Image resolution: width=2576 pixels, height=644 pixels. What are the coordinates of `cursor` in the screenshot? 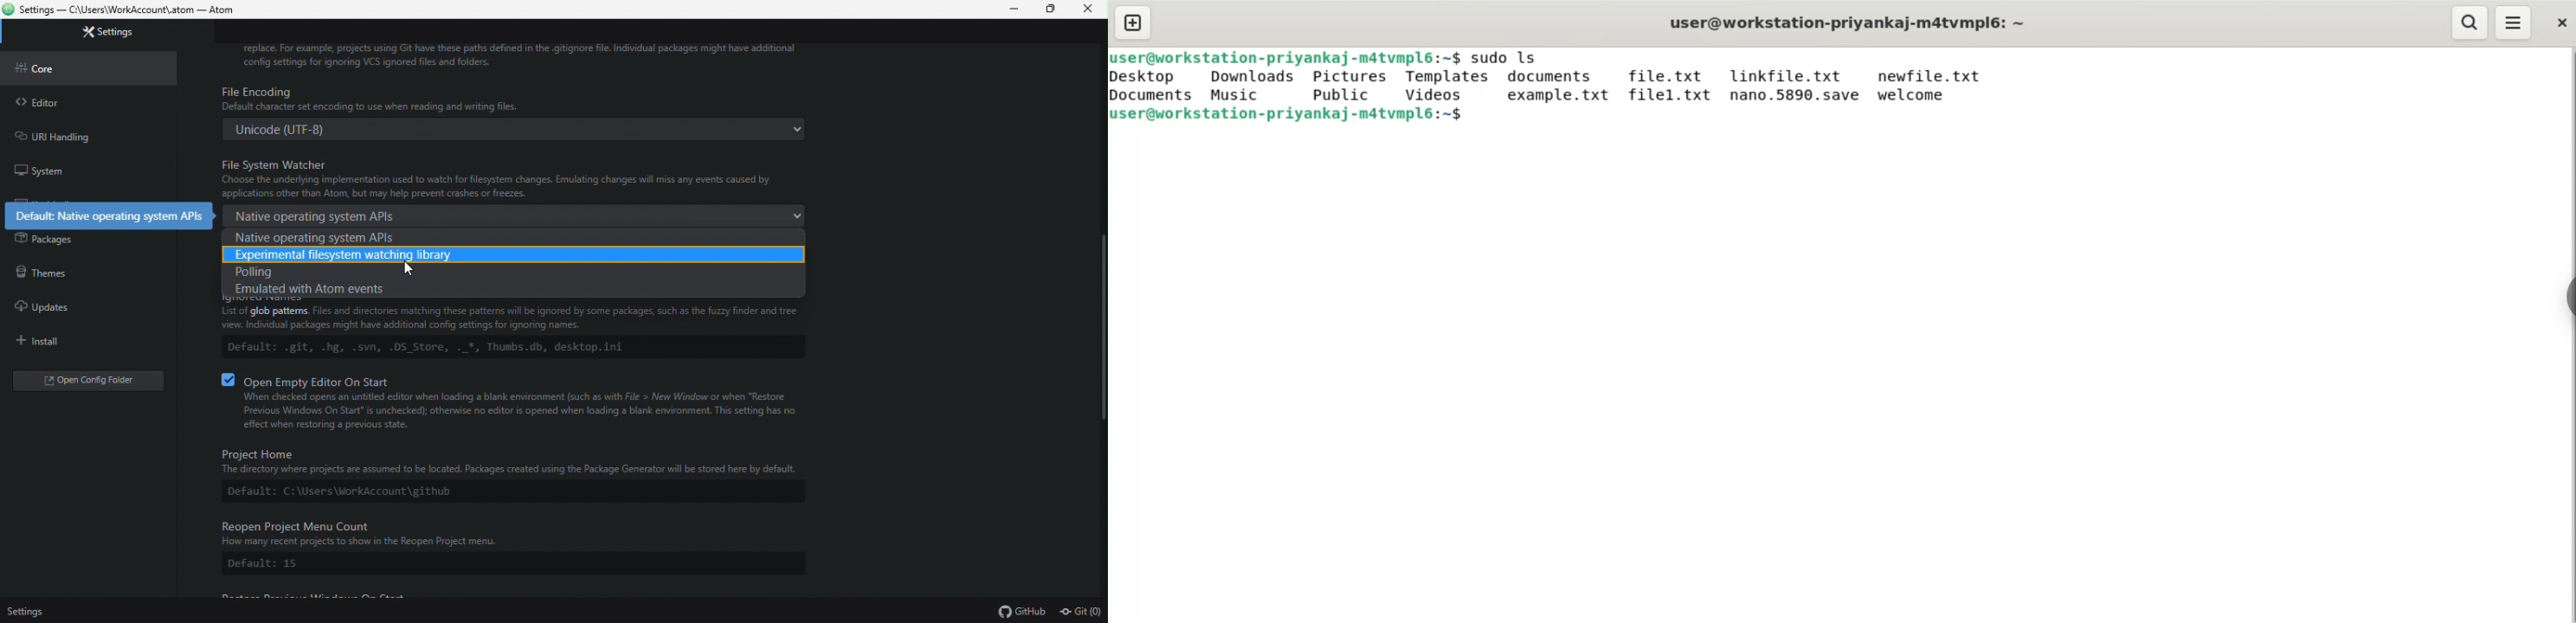 It's located at (414, 267).